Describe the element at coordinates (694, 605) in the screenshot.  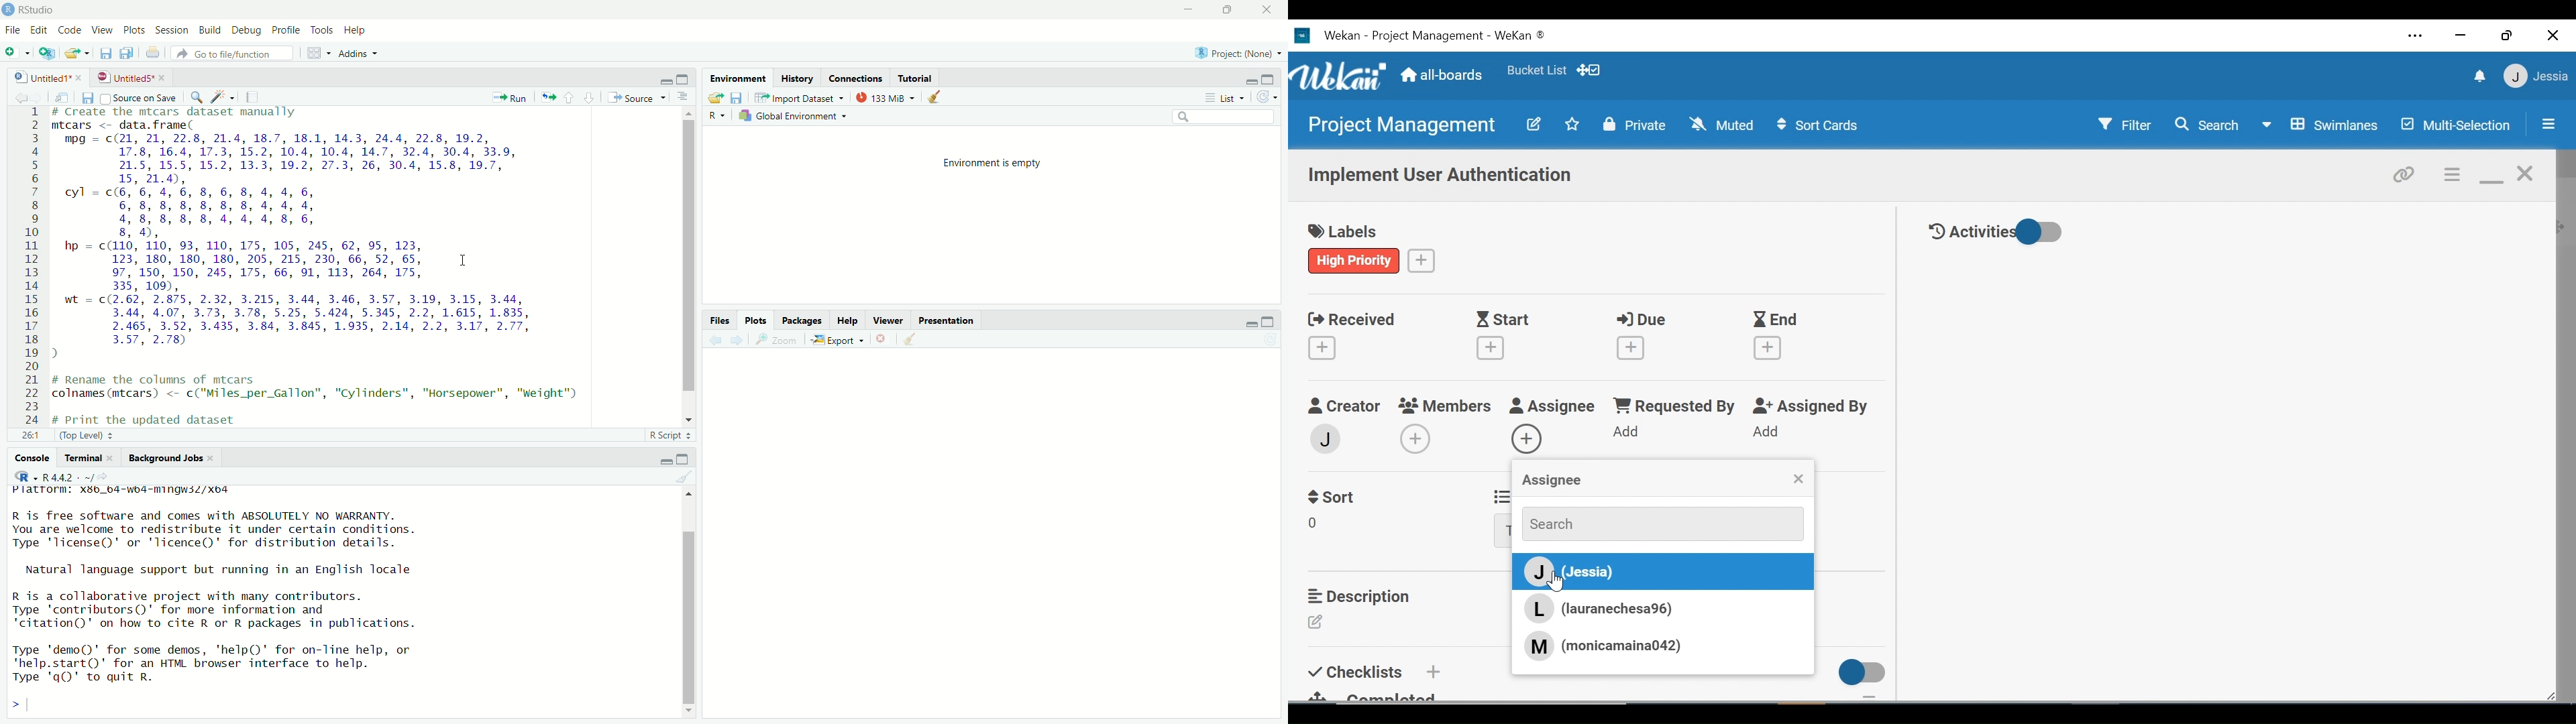
I see `scroll bar` at that location.